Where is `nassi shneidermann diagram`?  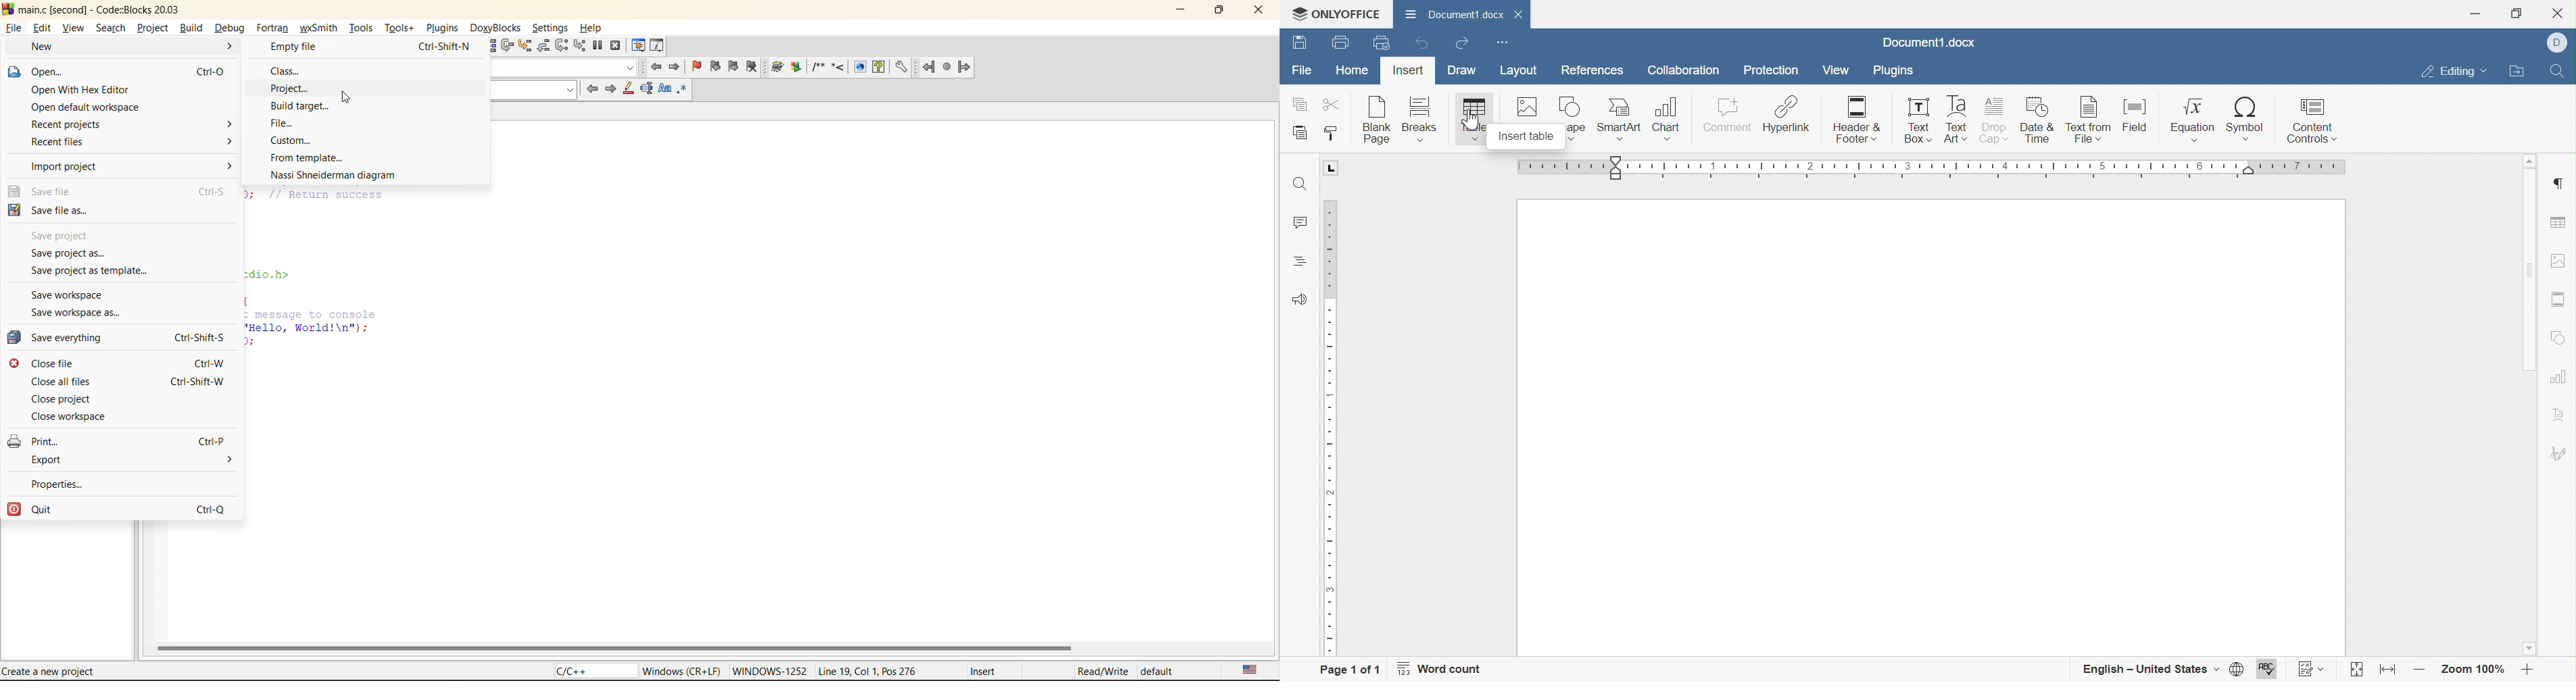
nassi shneidermann diagram is located at coordinates (333, 175).